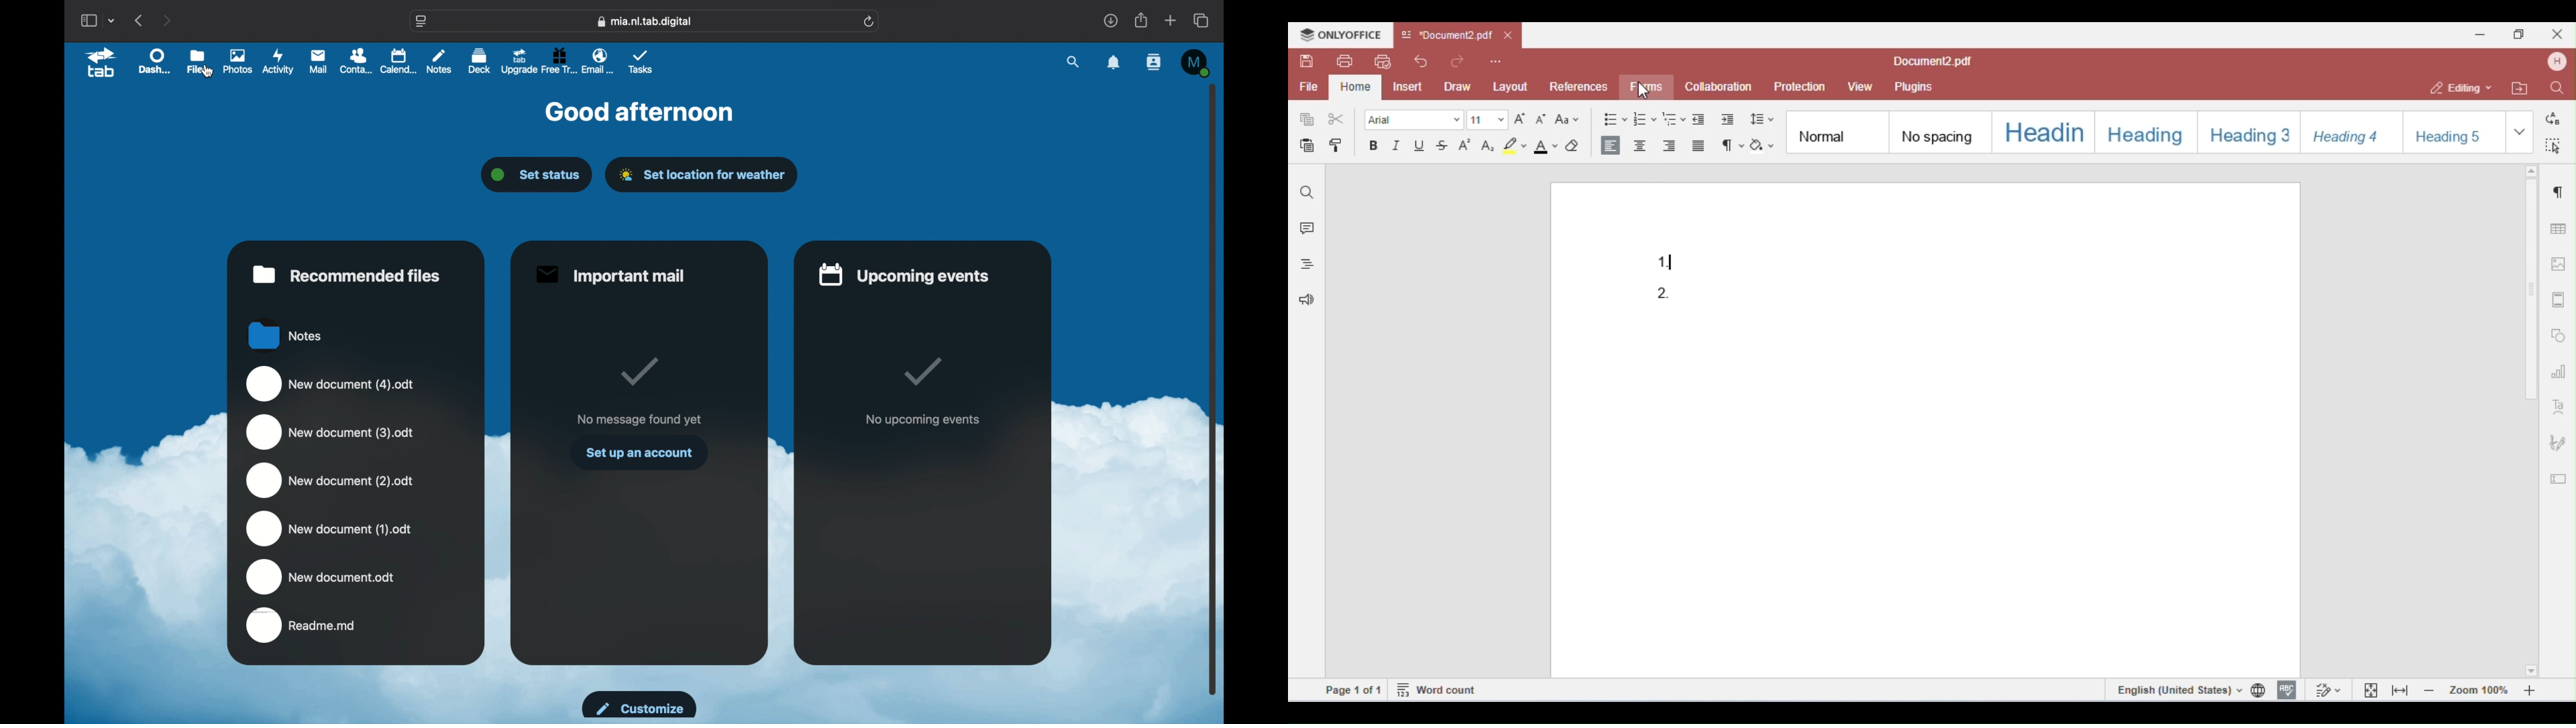  Describe the element at coordinates (1074, 61) in the screenshot. I see `search` at that location.